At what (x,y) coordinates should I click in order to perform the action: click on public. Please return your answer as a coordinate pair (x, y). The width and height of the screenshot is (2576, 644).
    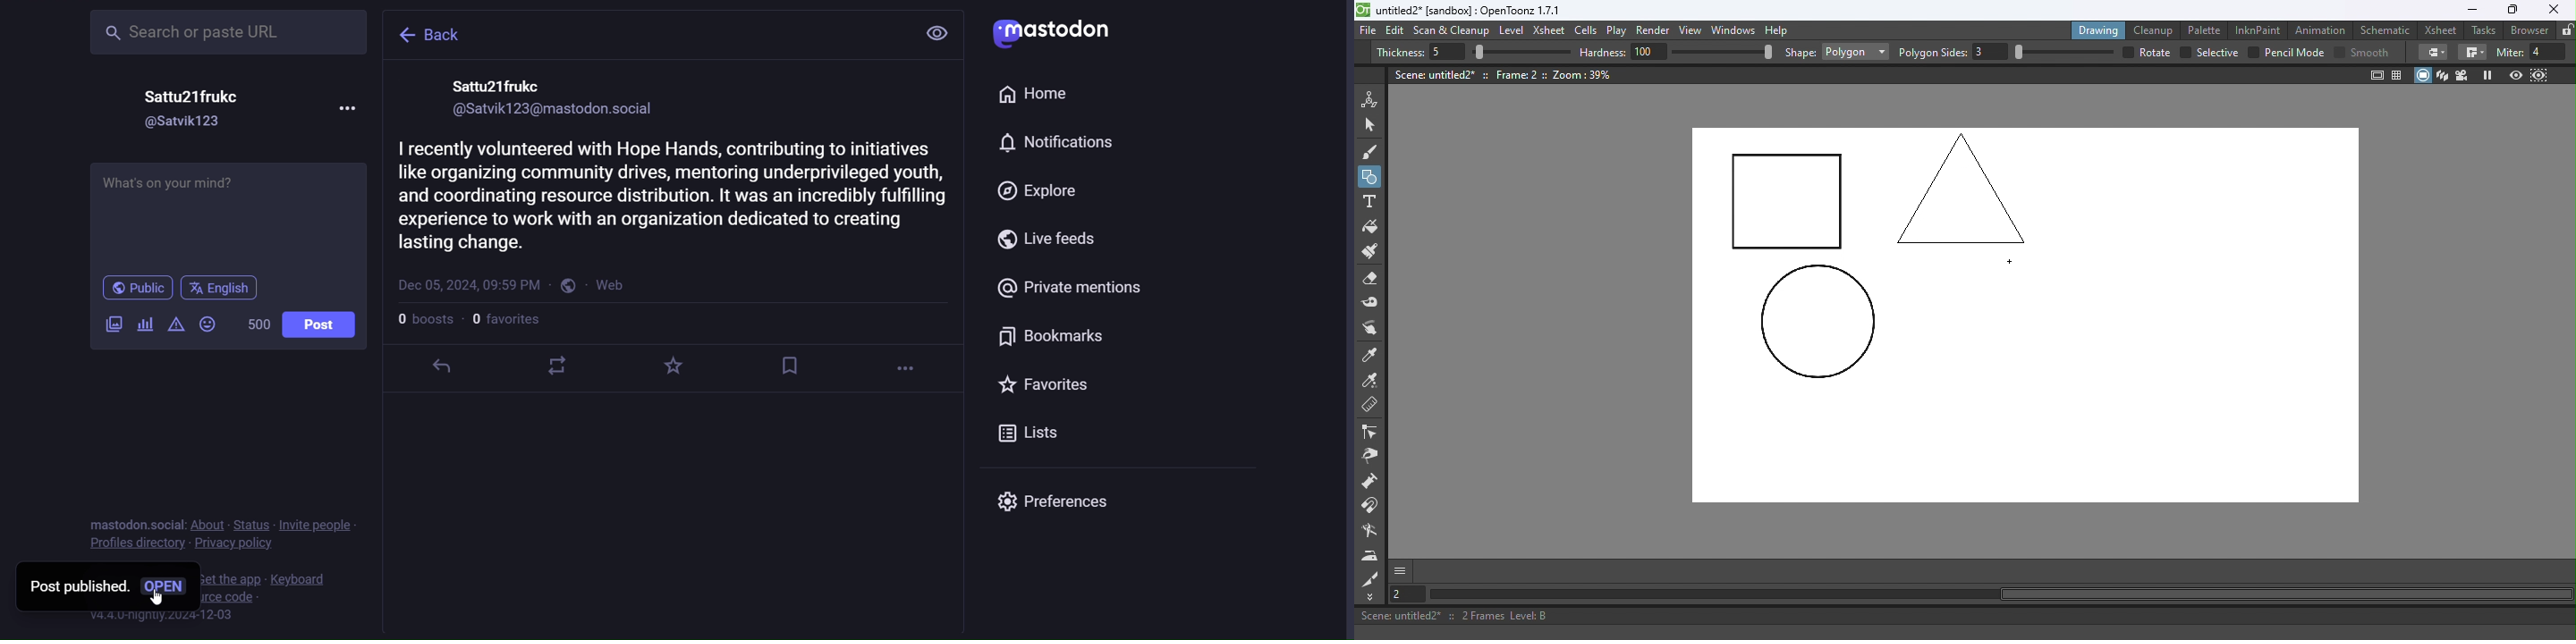
    Looking at the image, I should click on (567, 287).